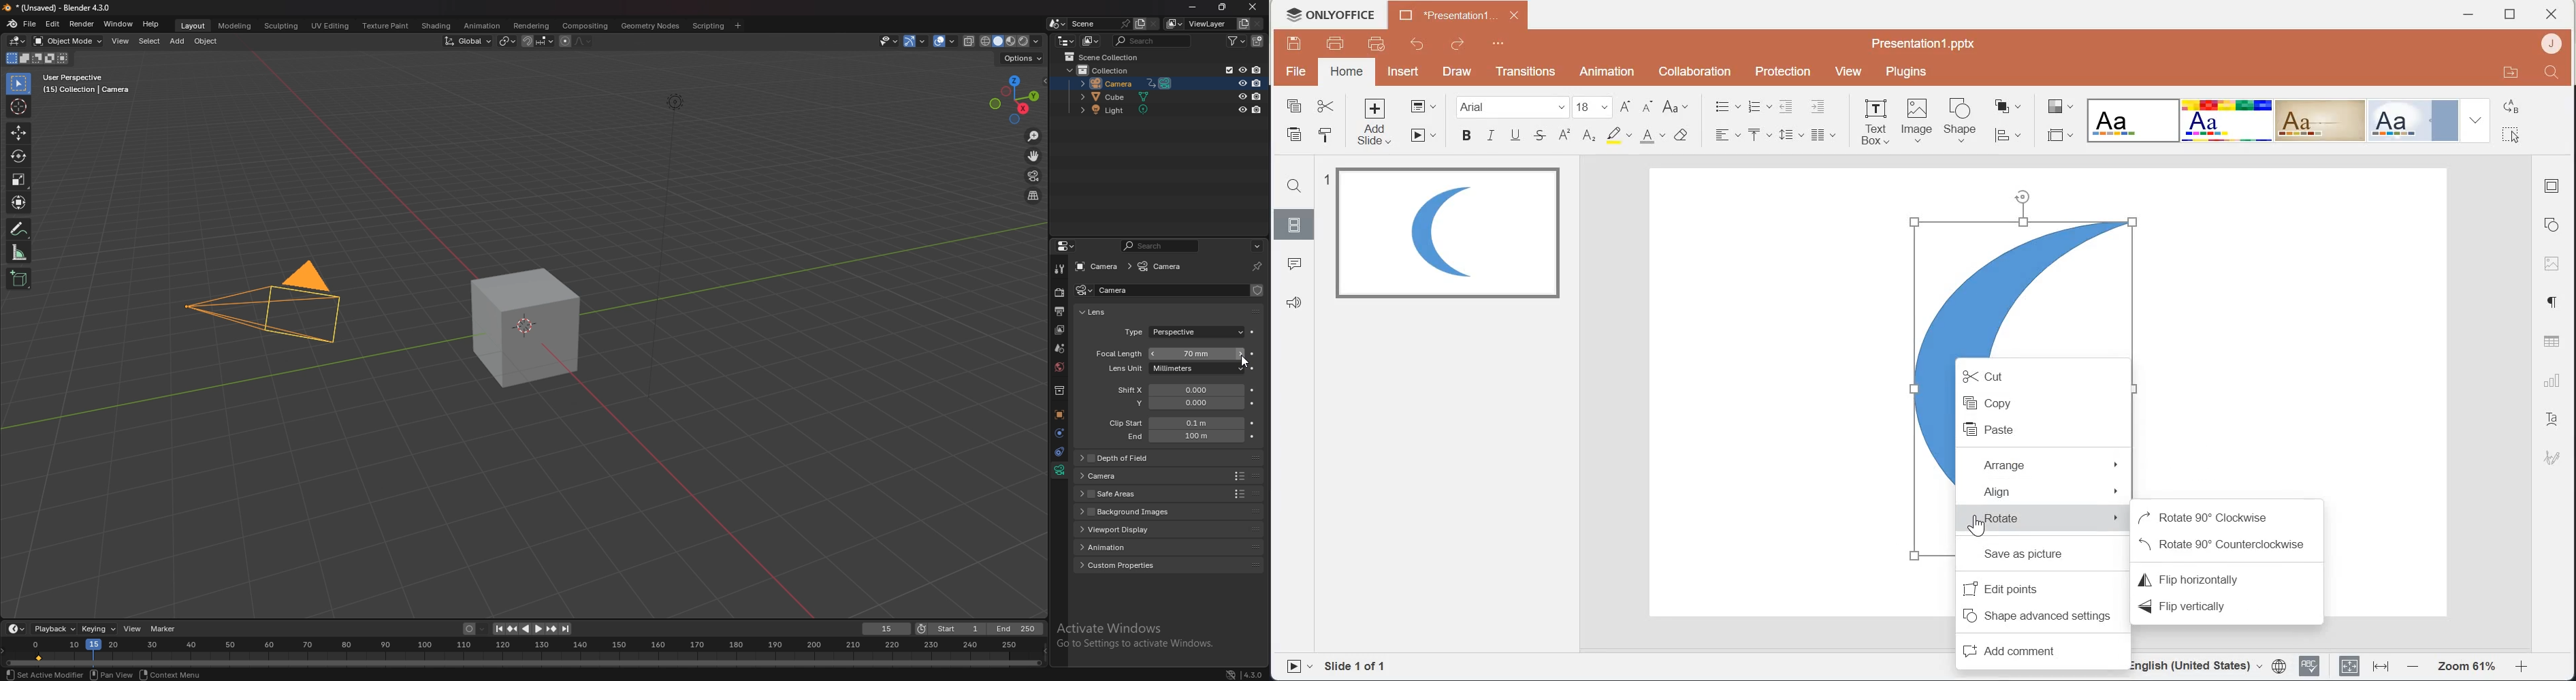 The image size is (2576, 700). Describe the element at coordinates (1243, 110) in the screenshot. I see `hide in viewport` at that location.